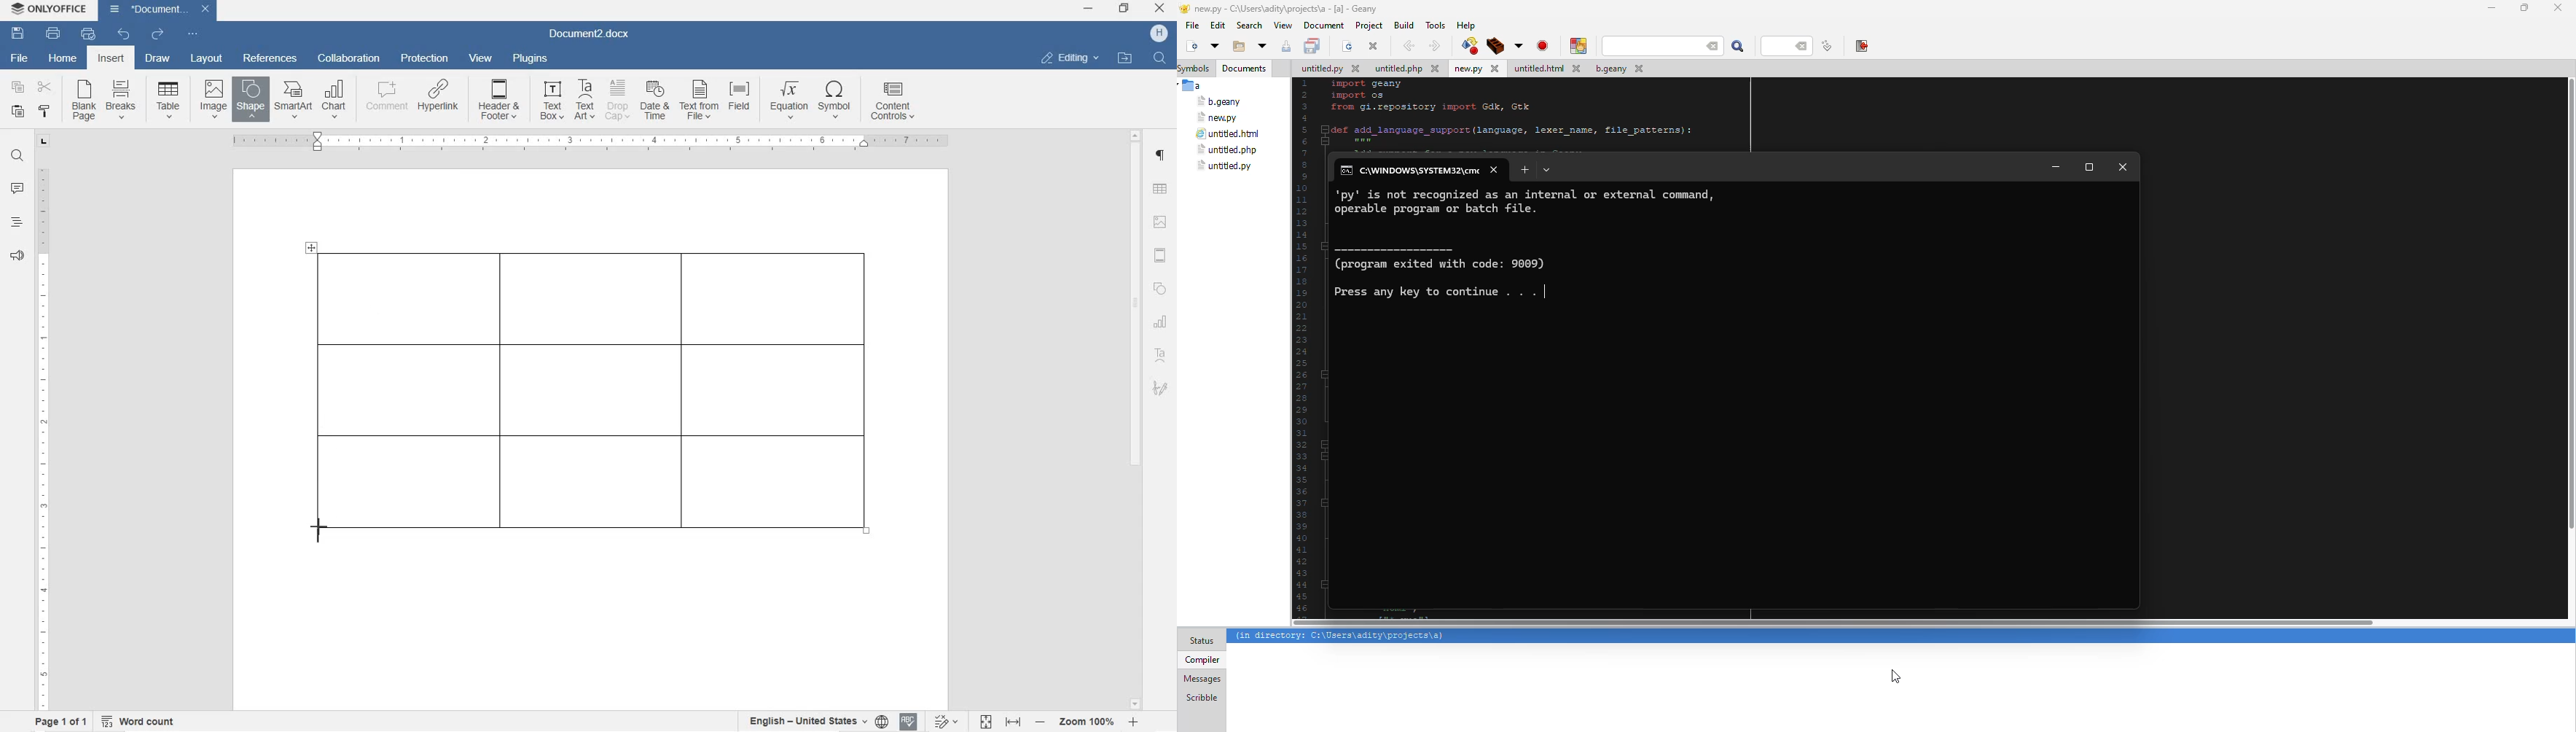  I want to click on search, so click(1249, 26).